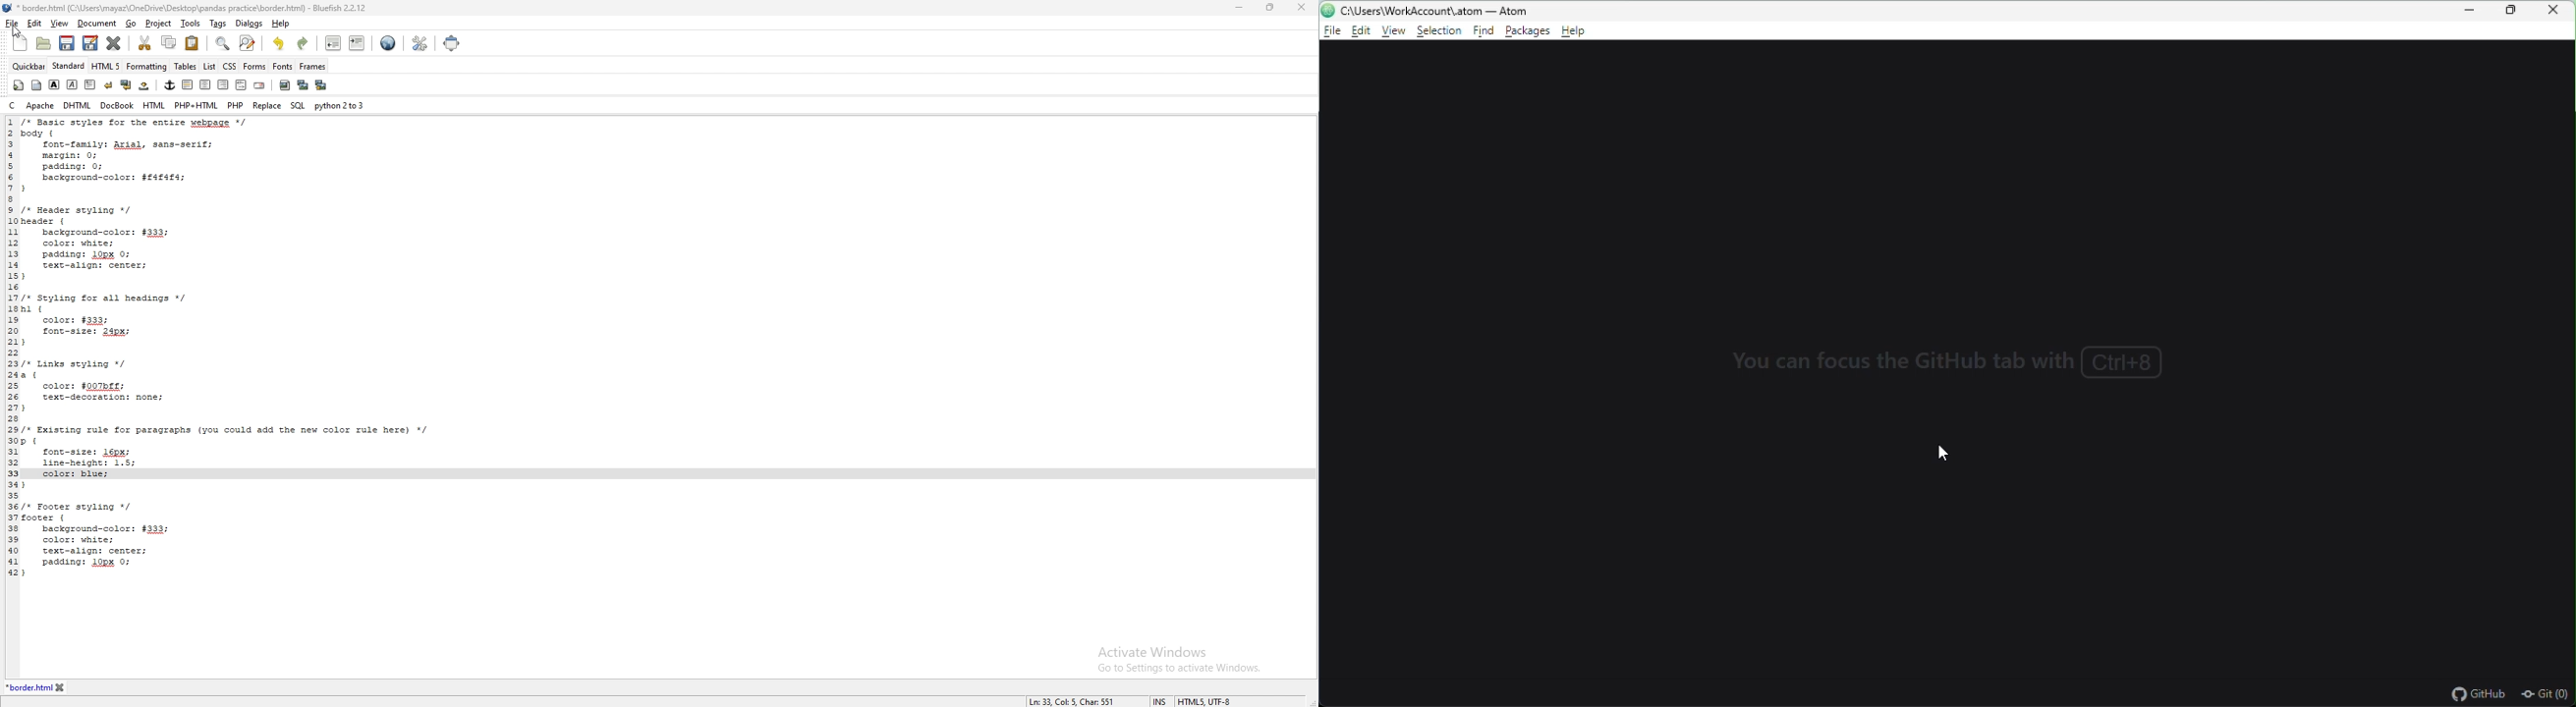 The width and height of the screenshot is (2576, 728). Describe the element at coordinates (186, 67) in the screenshot. I see `tables` at that location.